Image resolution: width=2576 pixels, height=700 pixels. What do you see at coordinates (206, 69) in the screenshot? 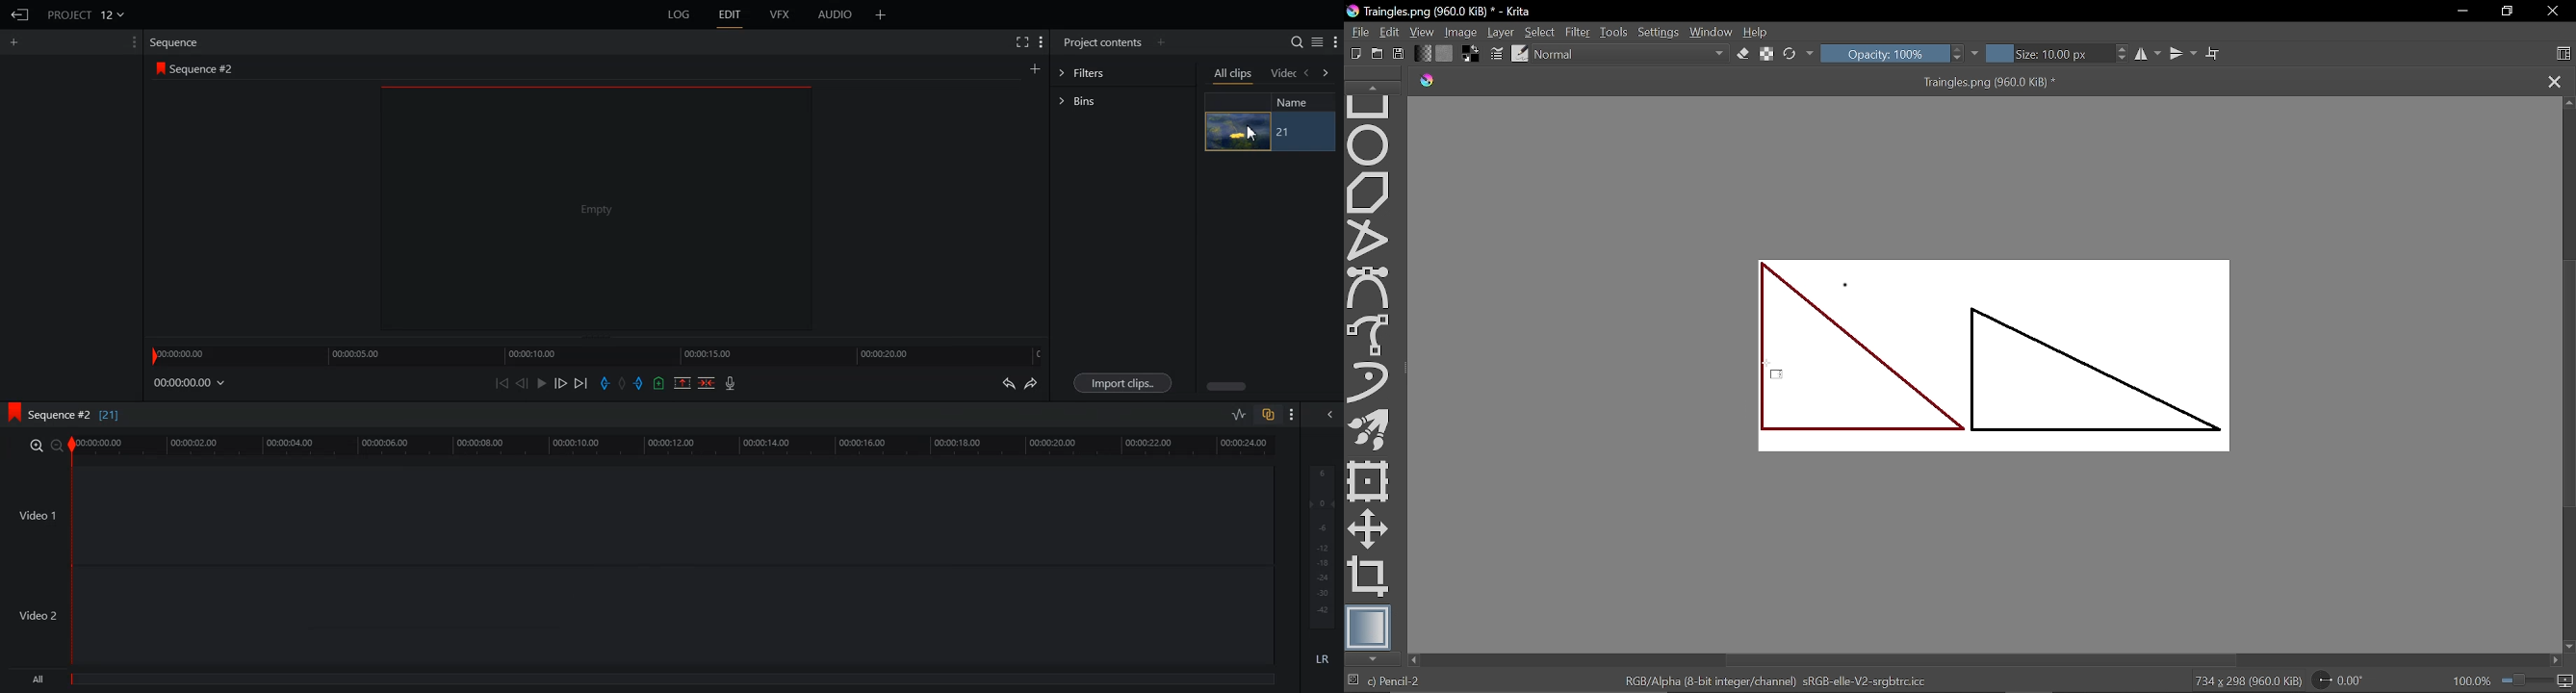
I see `Sequence #2` at bounding box center [206, 69].